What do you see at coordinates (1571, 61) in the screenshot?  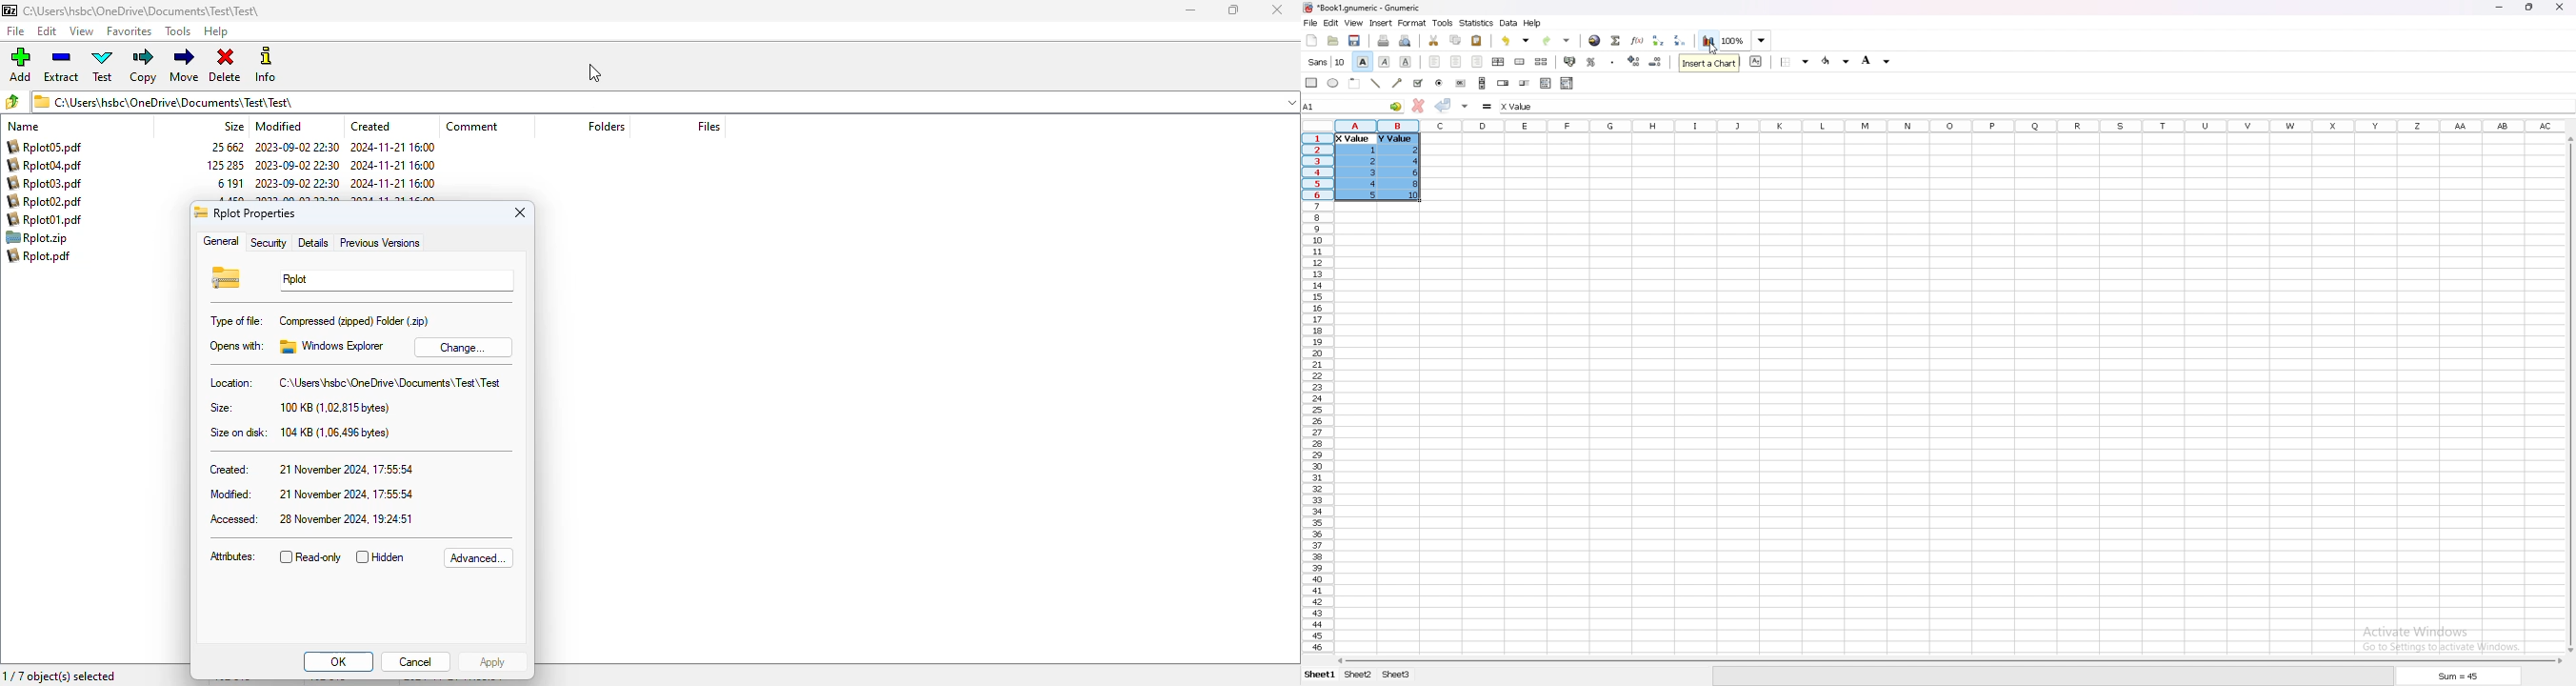 I see `accounting` at bounding box center [1571, 61].